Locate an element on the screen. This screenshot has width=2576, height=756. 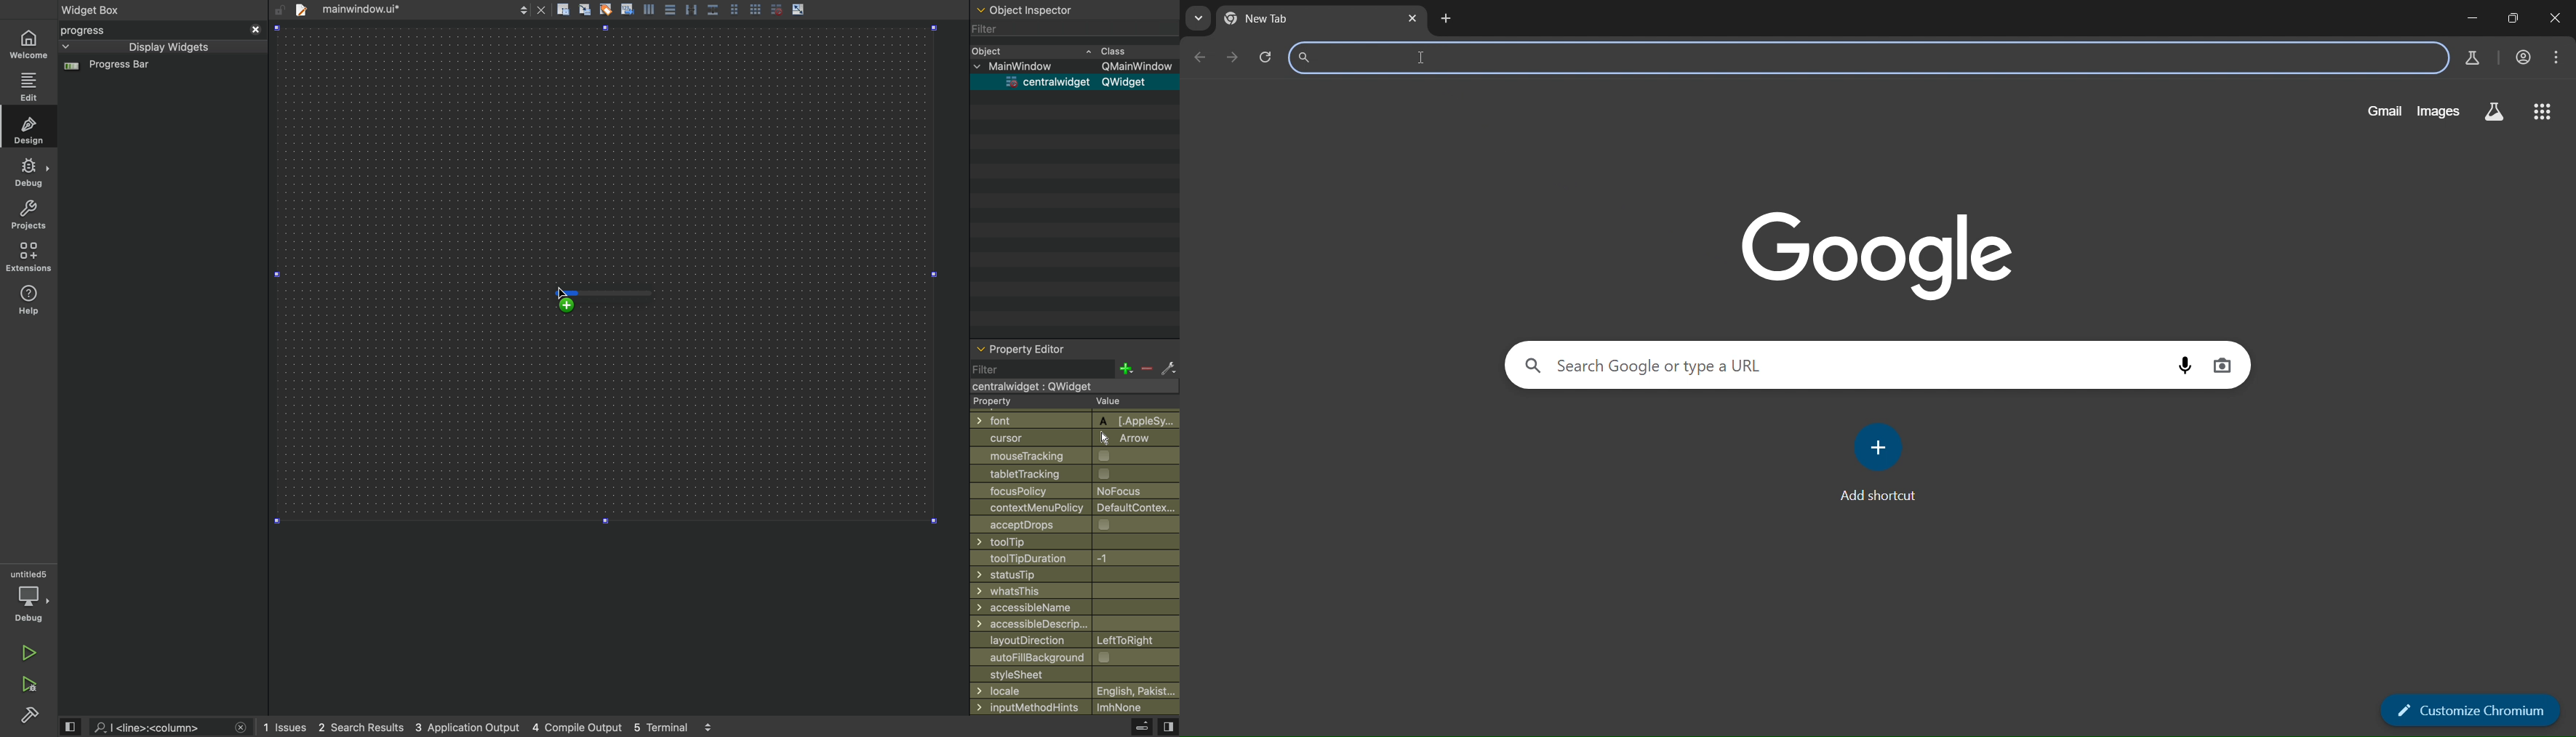
run and build is located at coordinates (28, 684).